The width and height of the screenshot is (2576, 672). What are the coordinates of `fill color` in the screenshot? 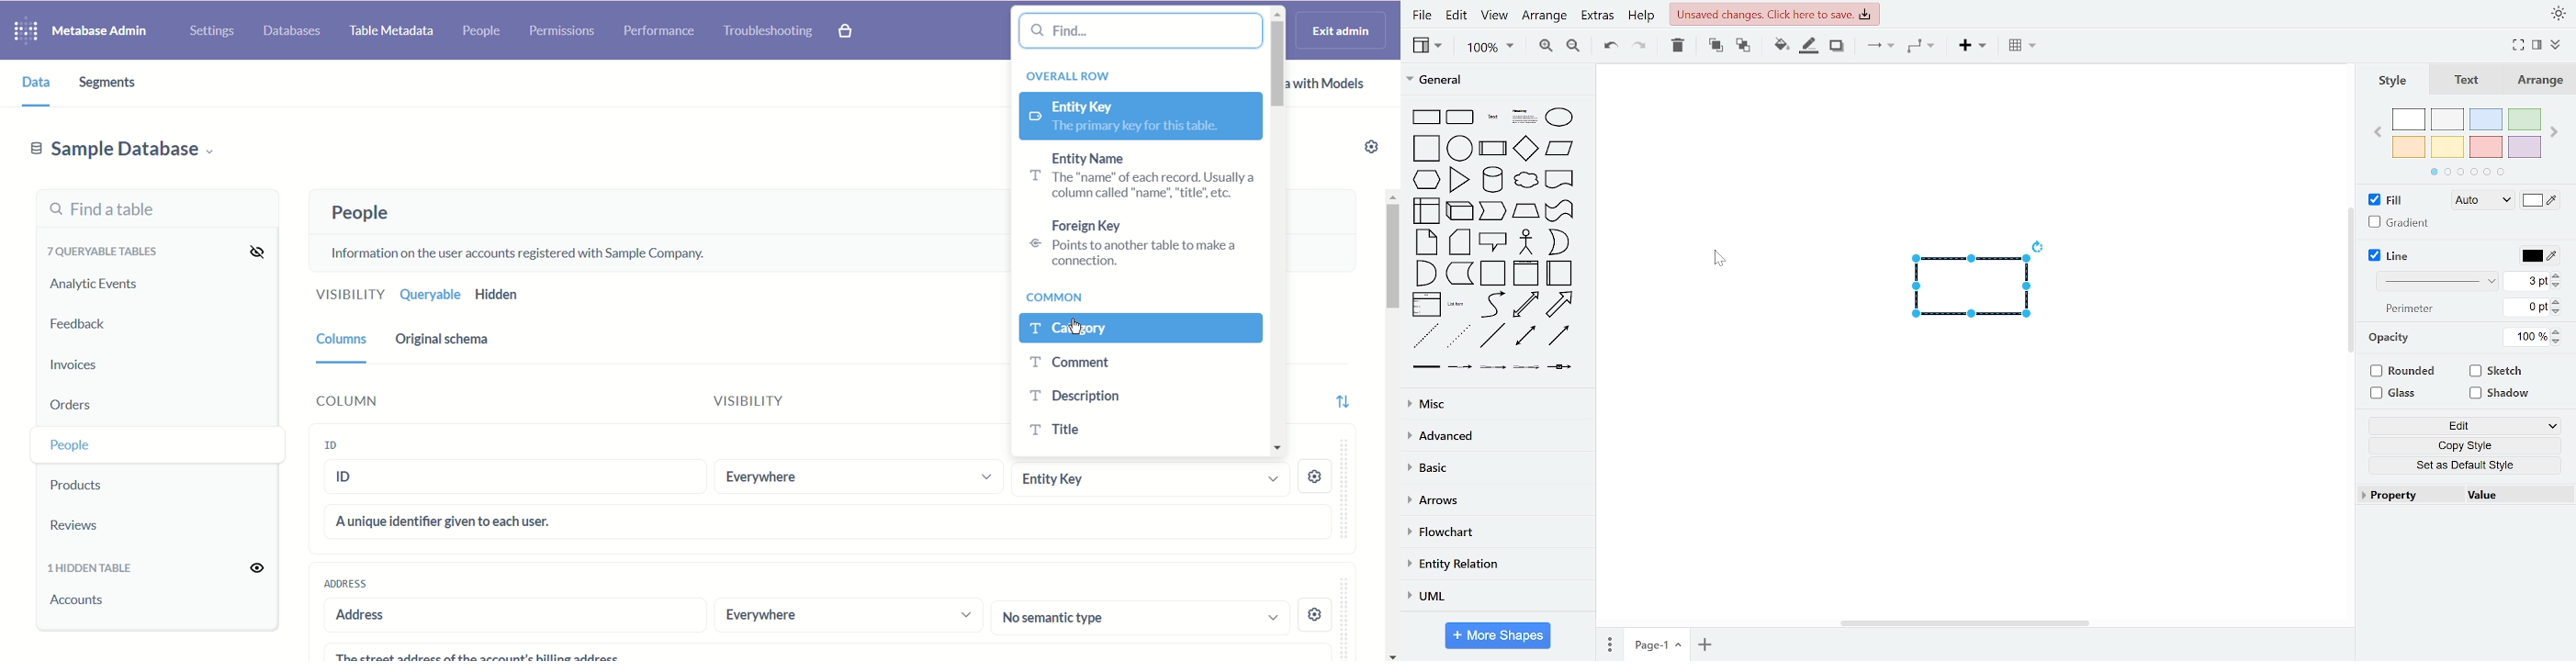 It's located at (2541, 201).